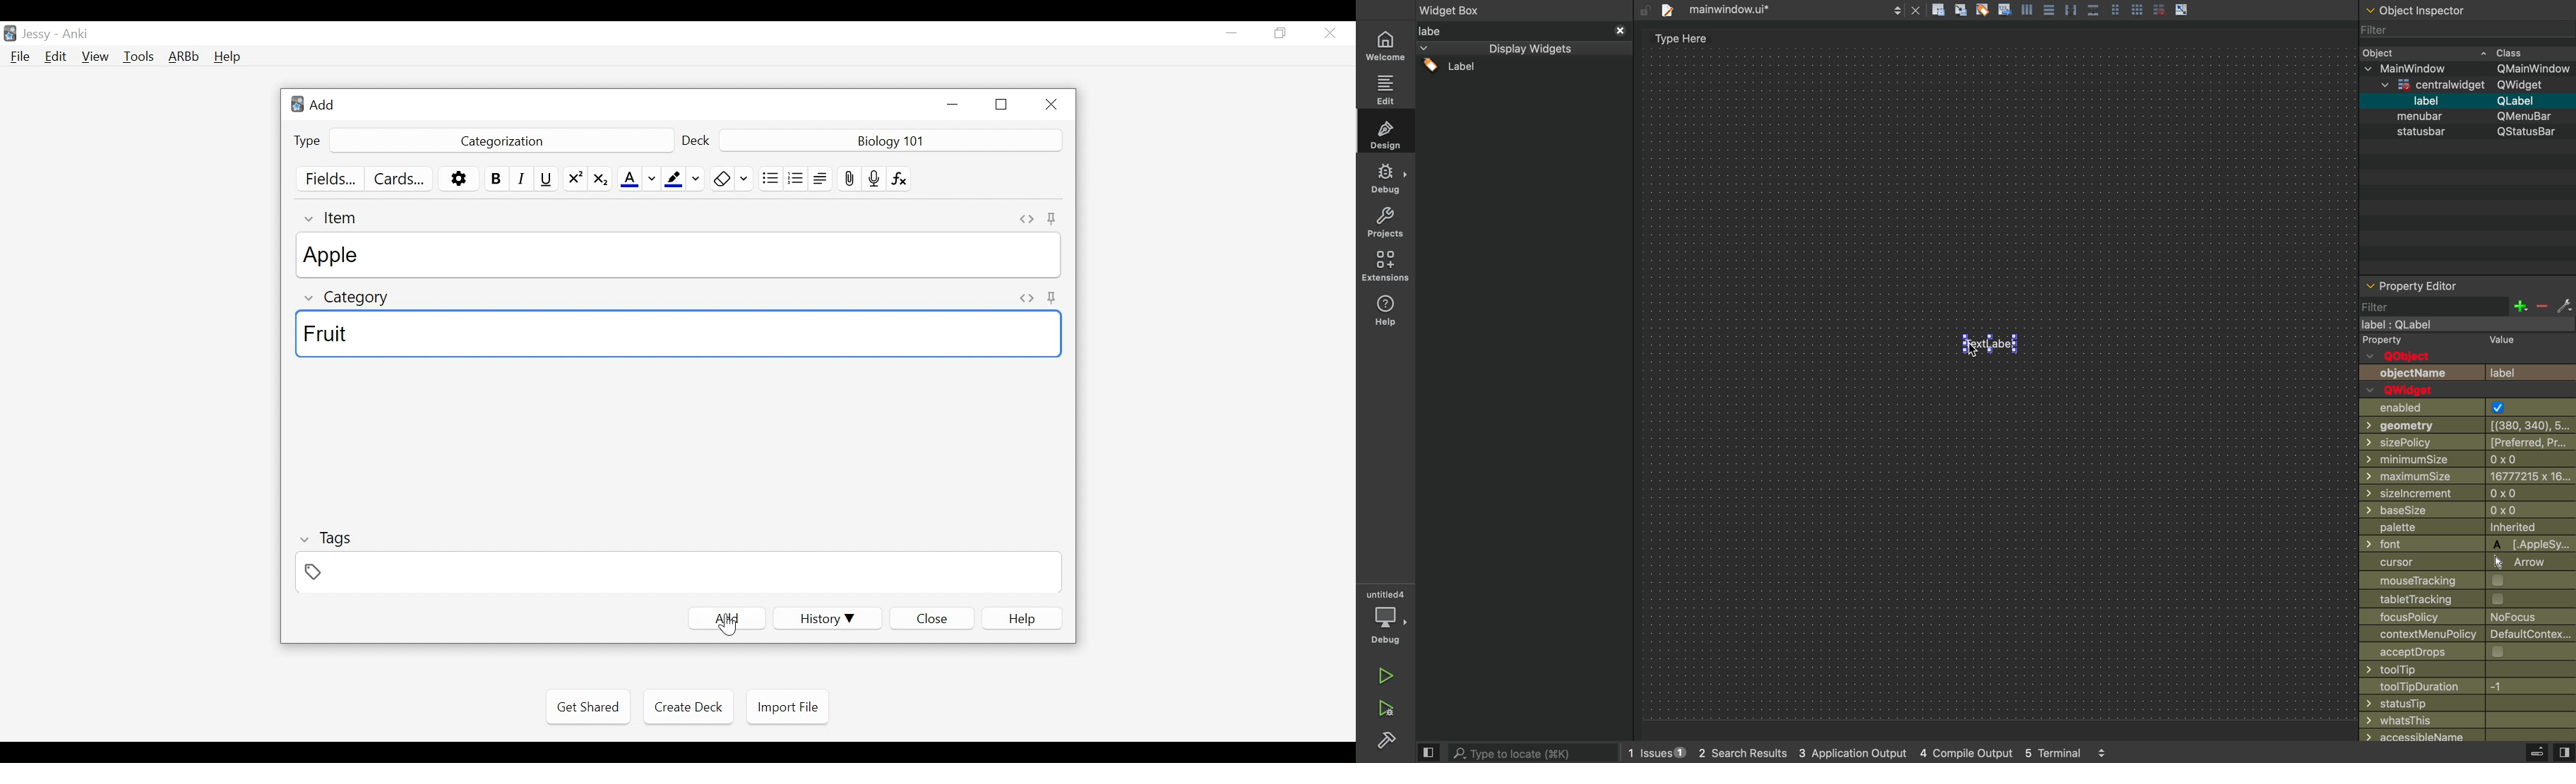  What do you see at coordinates (1049, 105) in the screenshot?
I see `Close` at bounding box center [1049, 105].